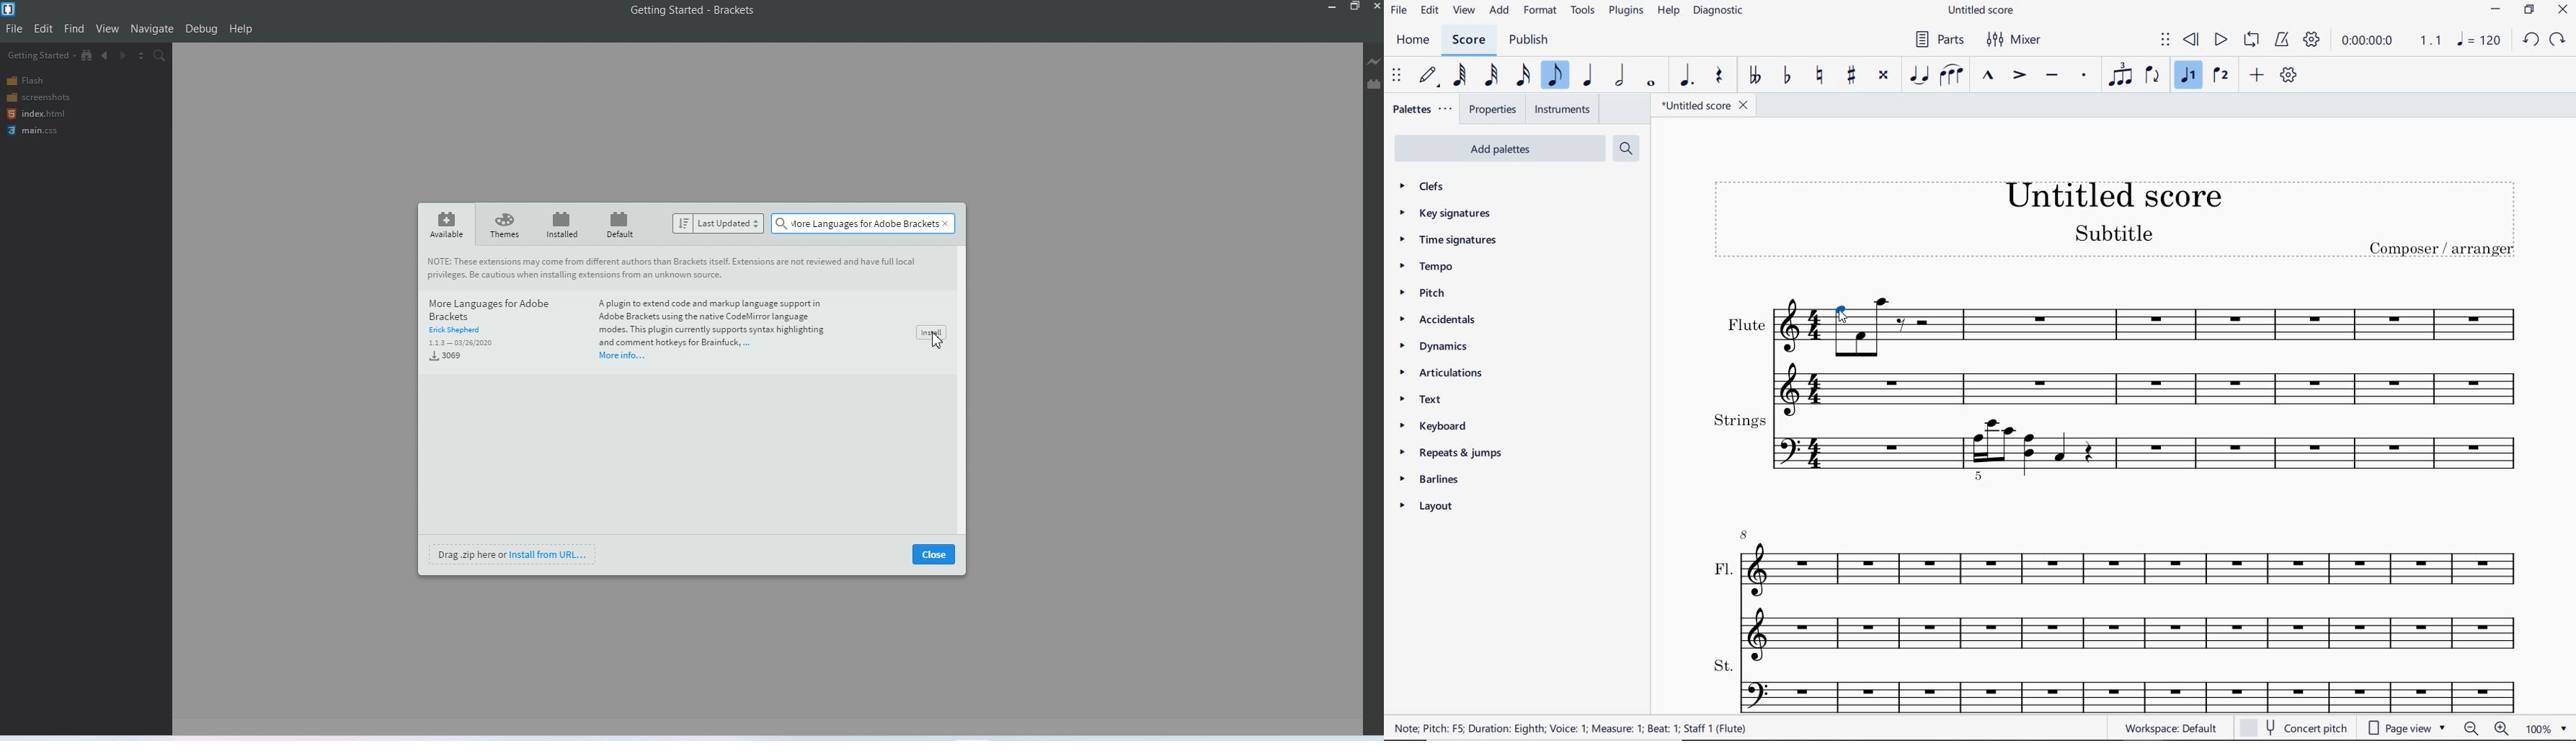 This screenshot has height=756, width=2576. Describe the element at coordinates (456, 332) in the screenshot. I see `Author` at that location.